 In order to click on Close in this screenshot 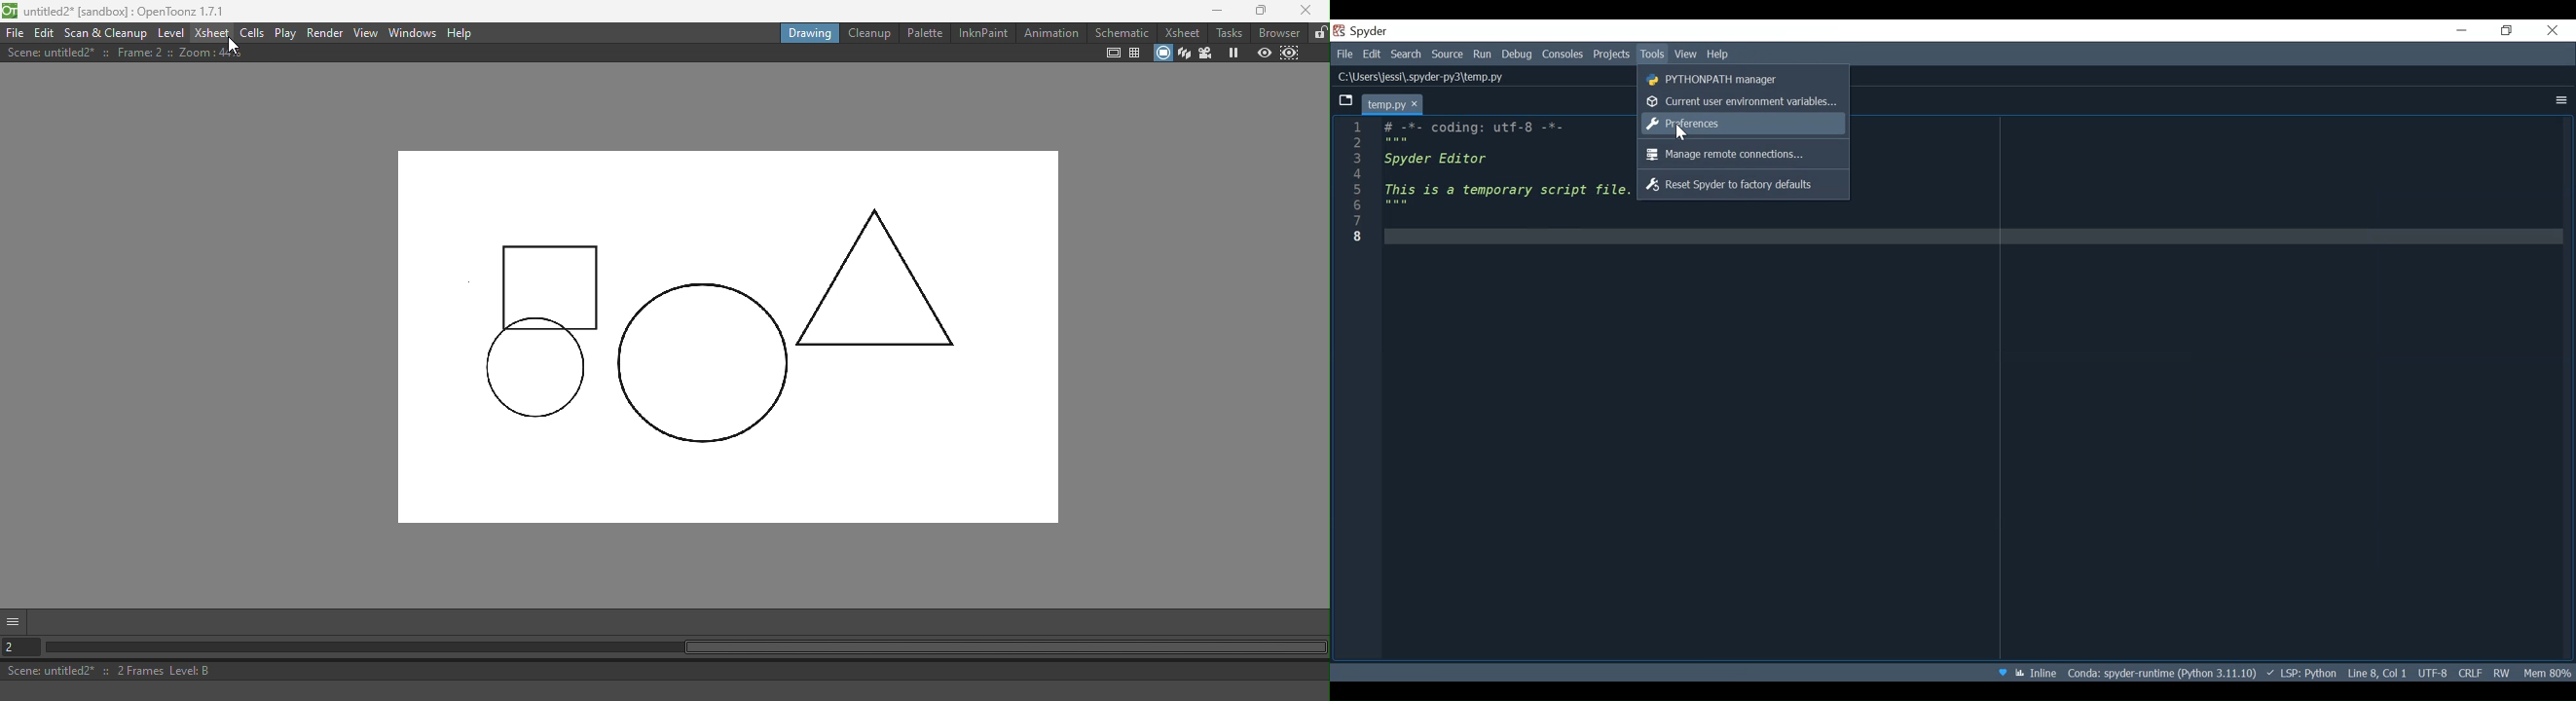, I will do `click(1306, 11)`.